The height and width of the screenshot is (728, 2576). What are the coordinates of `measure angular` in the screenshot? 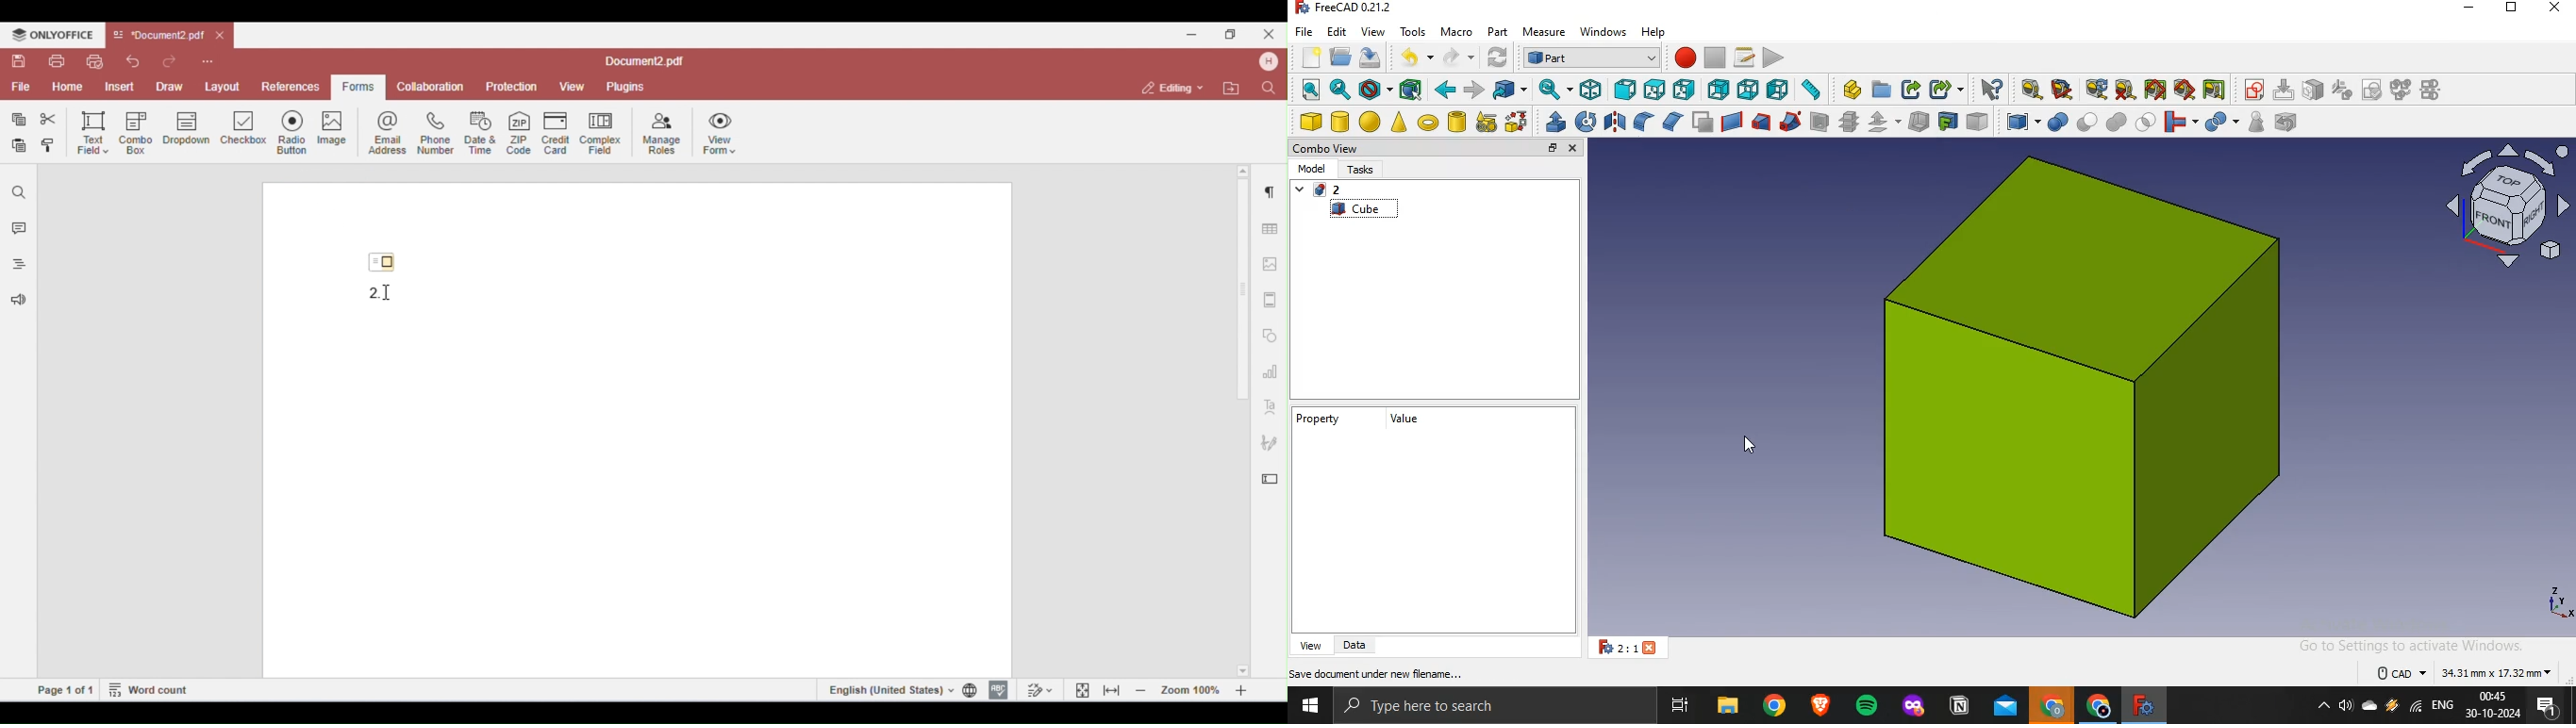 It's located at (2063, 90).